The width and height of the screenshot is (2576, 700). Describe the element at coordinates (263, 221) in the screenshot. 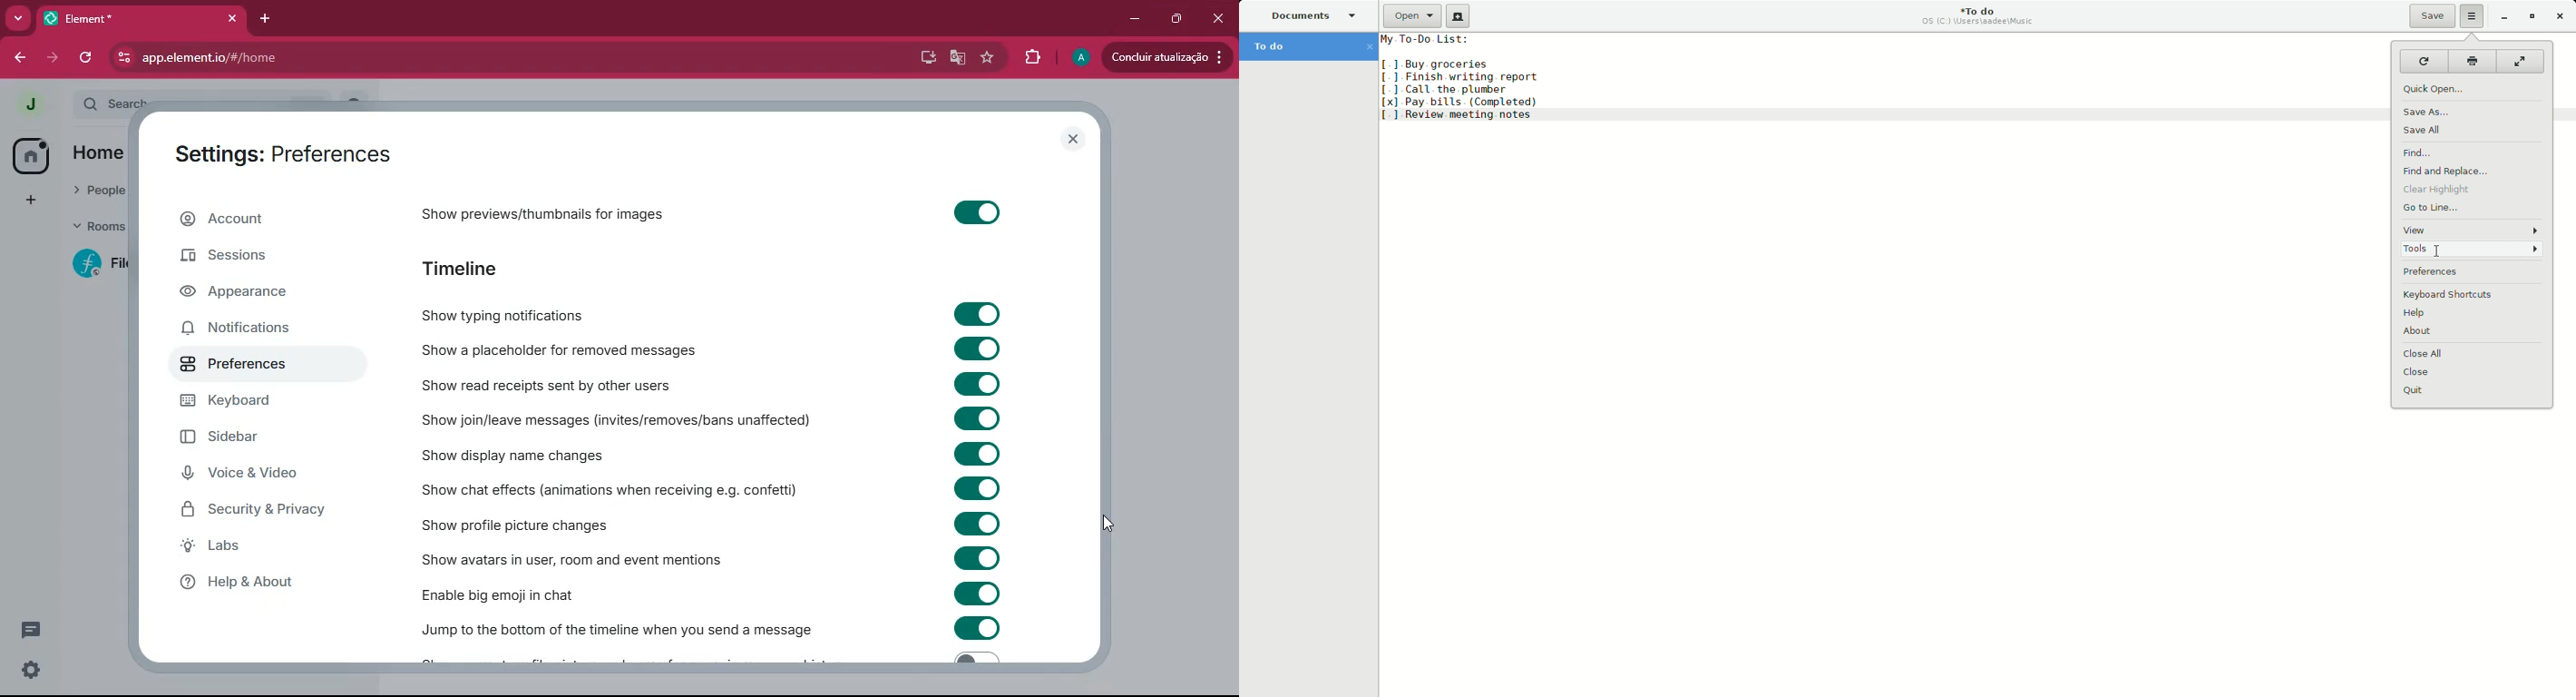

I see `account` at that location.